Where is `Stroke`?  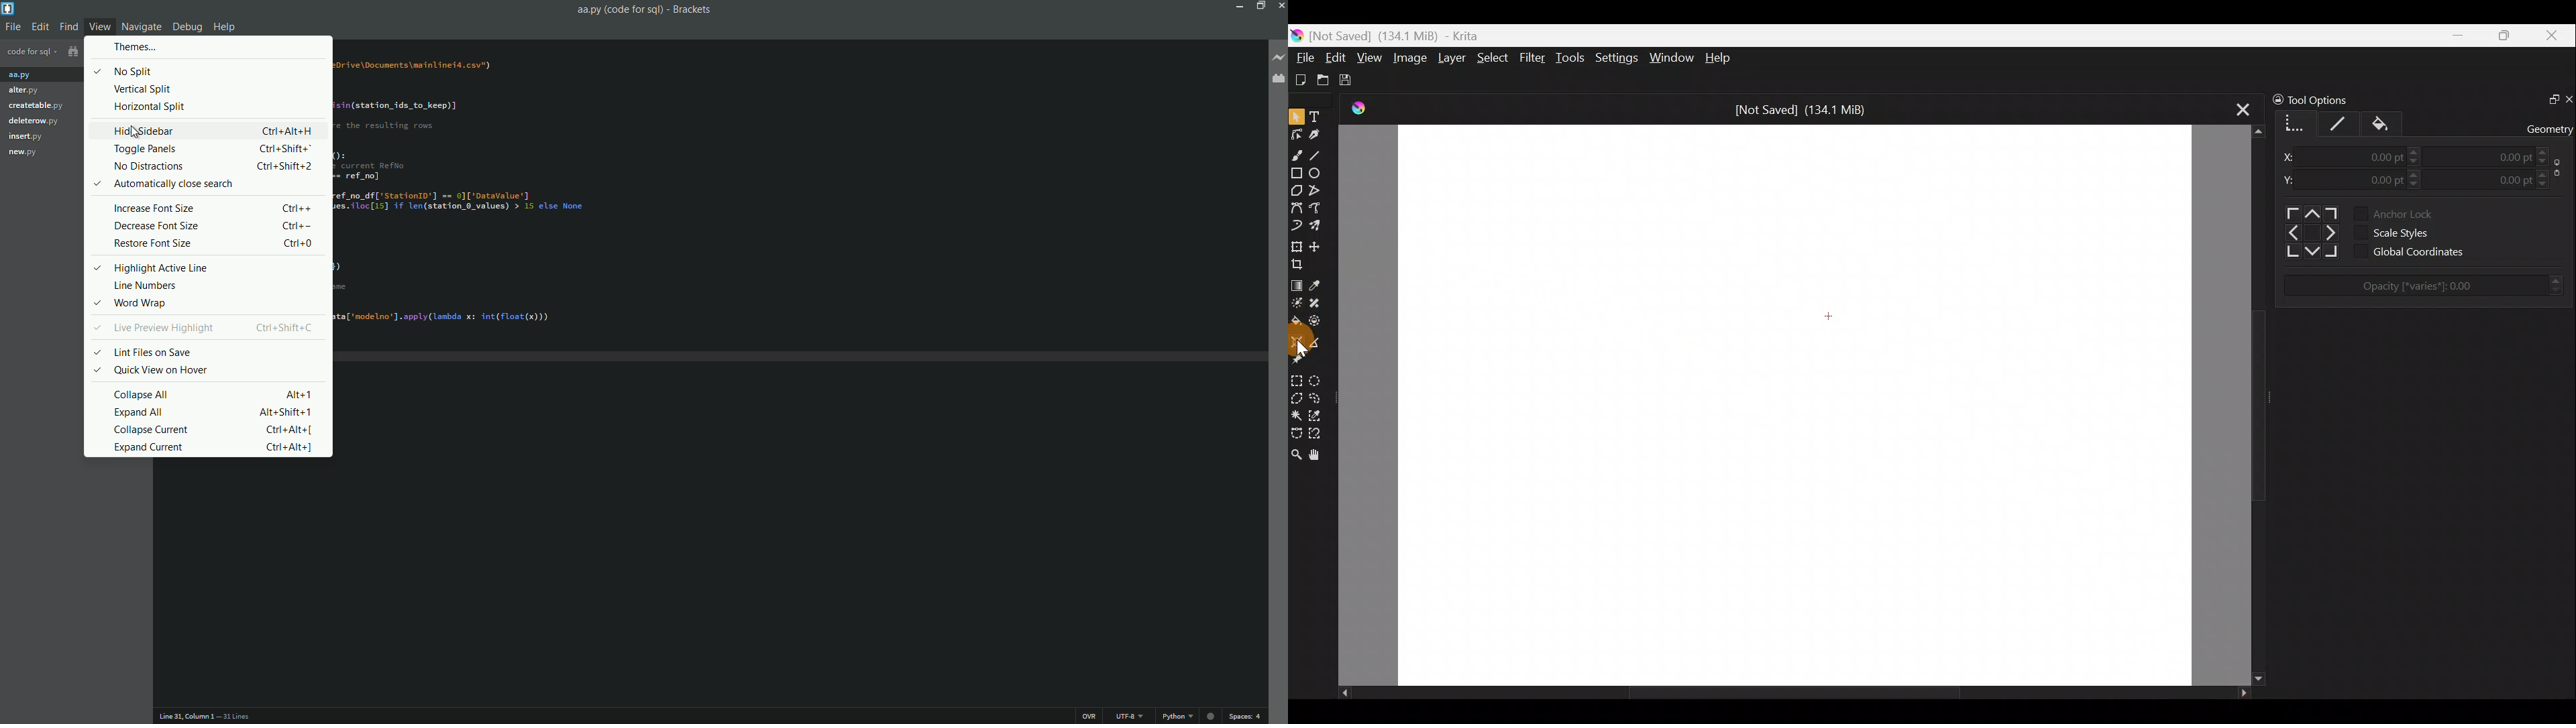 Stroke is located at coordinates (2339, 123).